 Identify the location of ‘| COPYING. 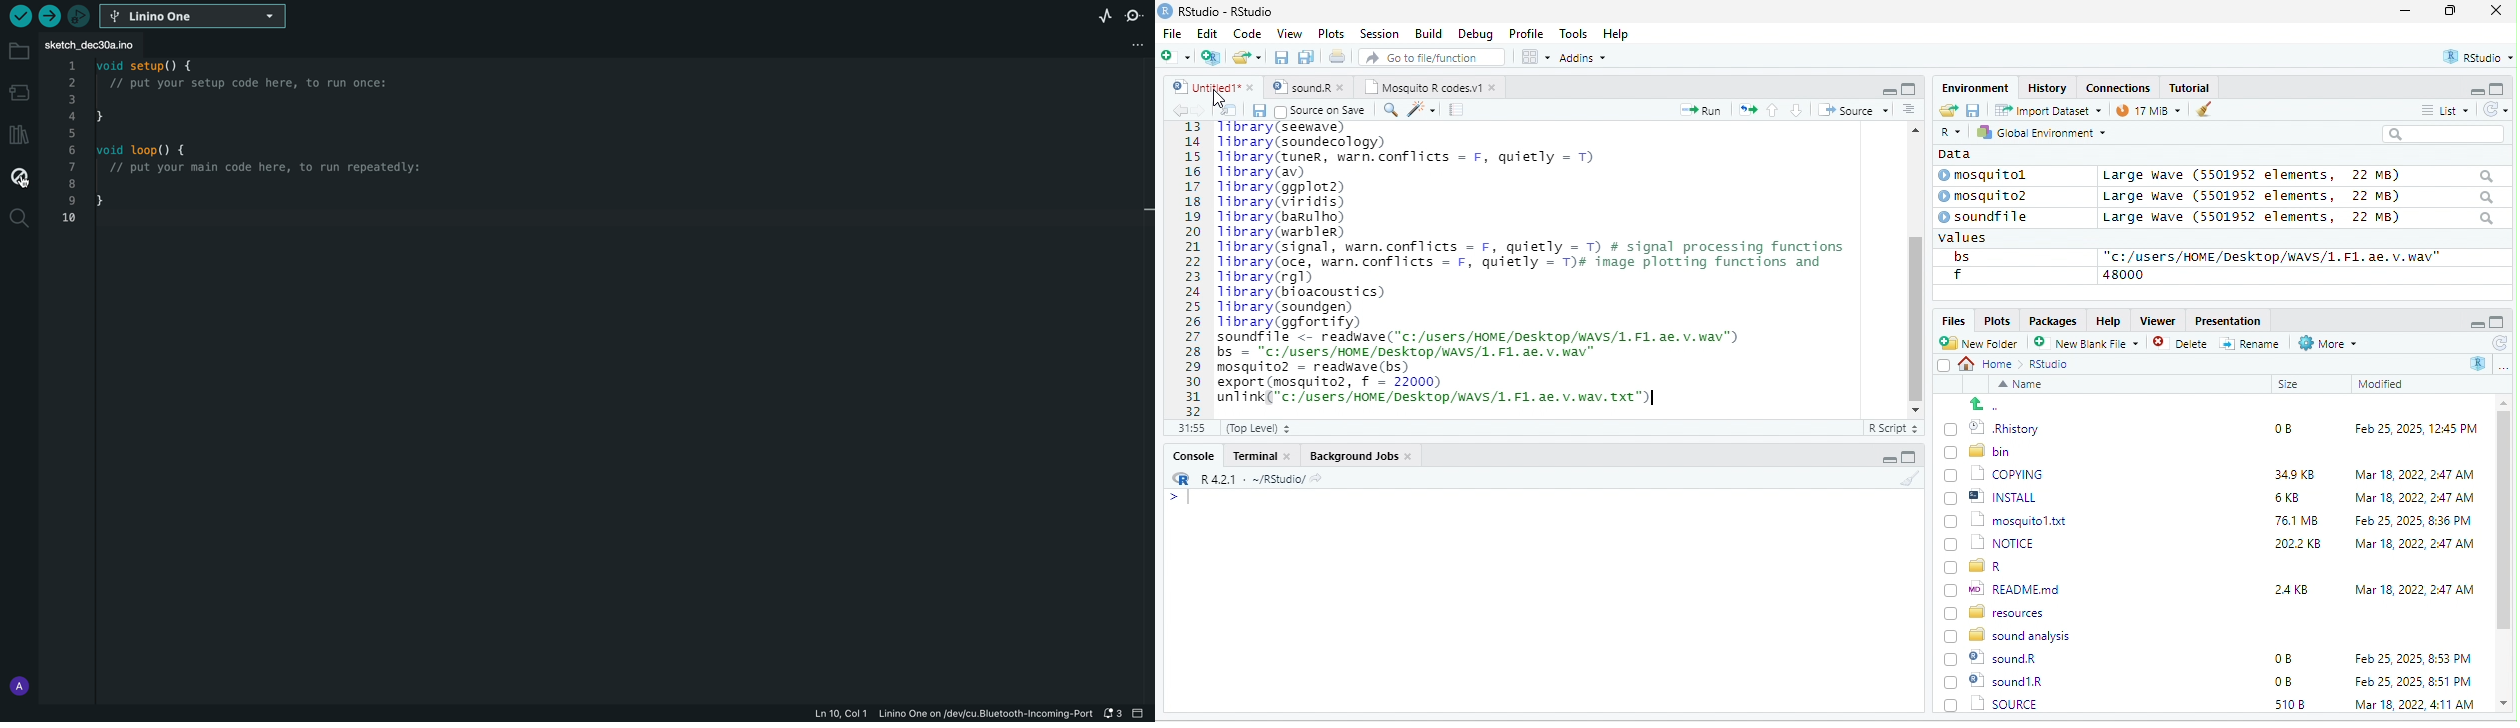
(1994, 473).